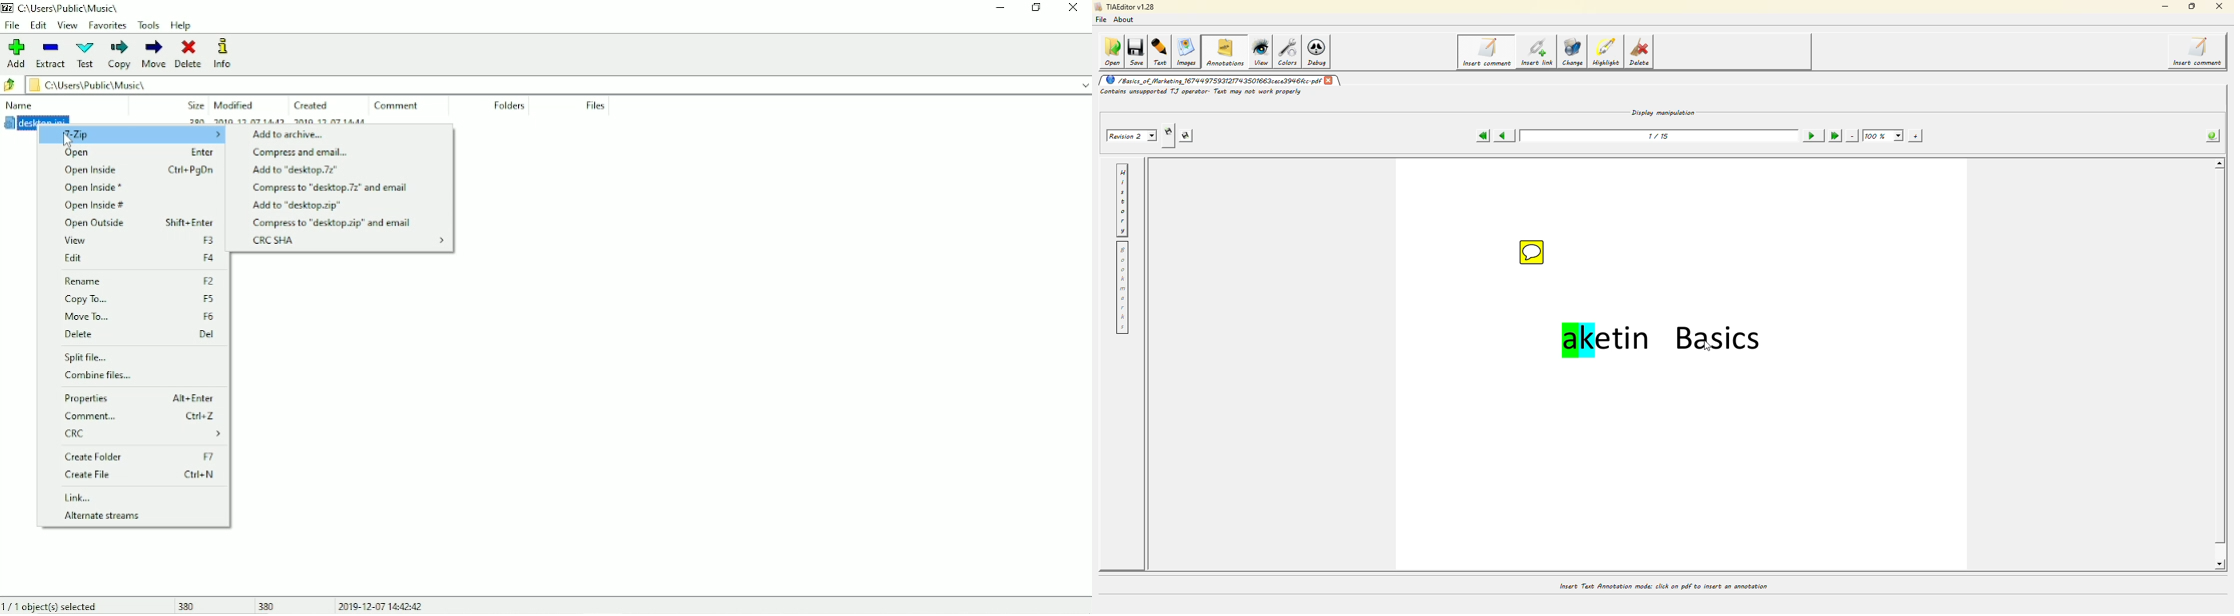  What do you see at coordinates (190, 606) in the screenshot?
I see `380` at bounding box center [190, 606].